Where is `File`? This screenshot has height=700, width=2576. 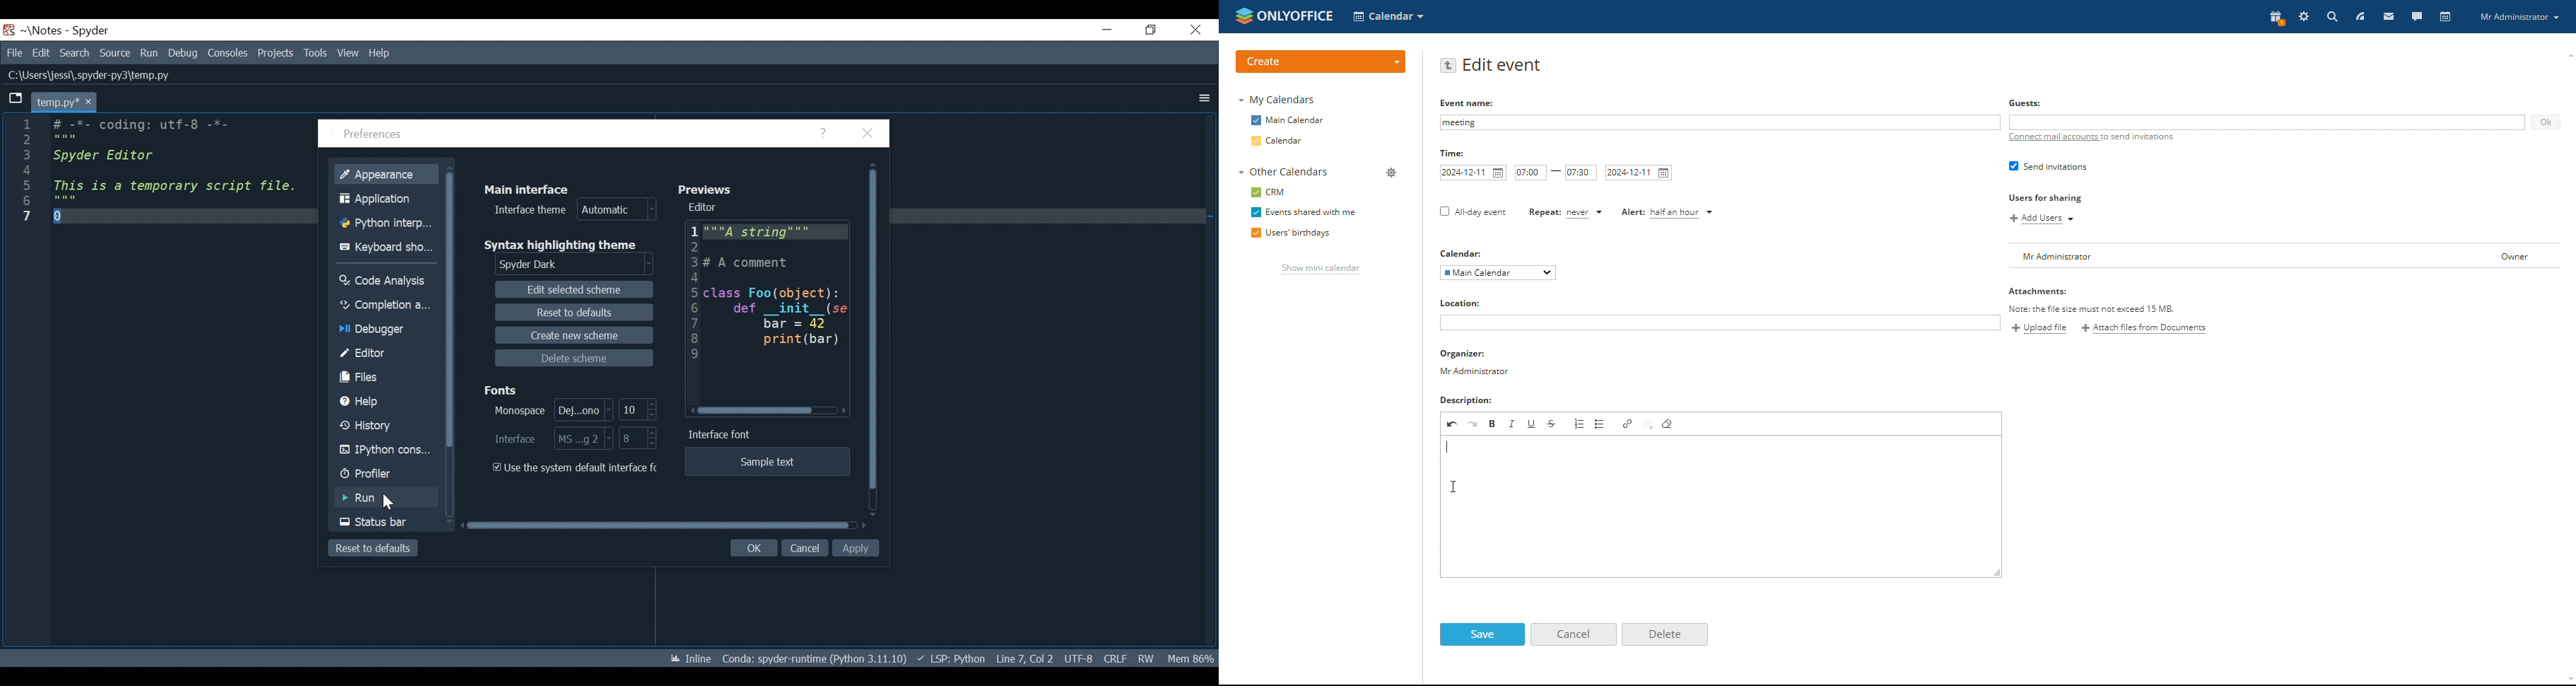
File is located at coordinates (13, 53).